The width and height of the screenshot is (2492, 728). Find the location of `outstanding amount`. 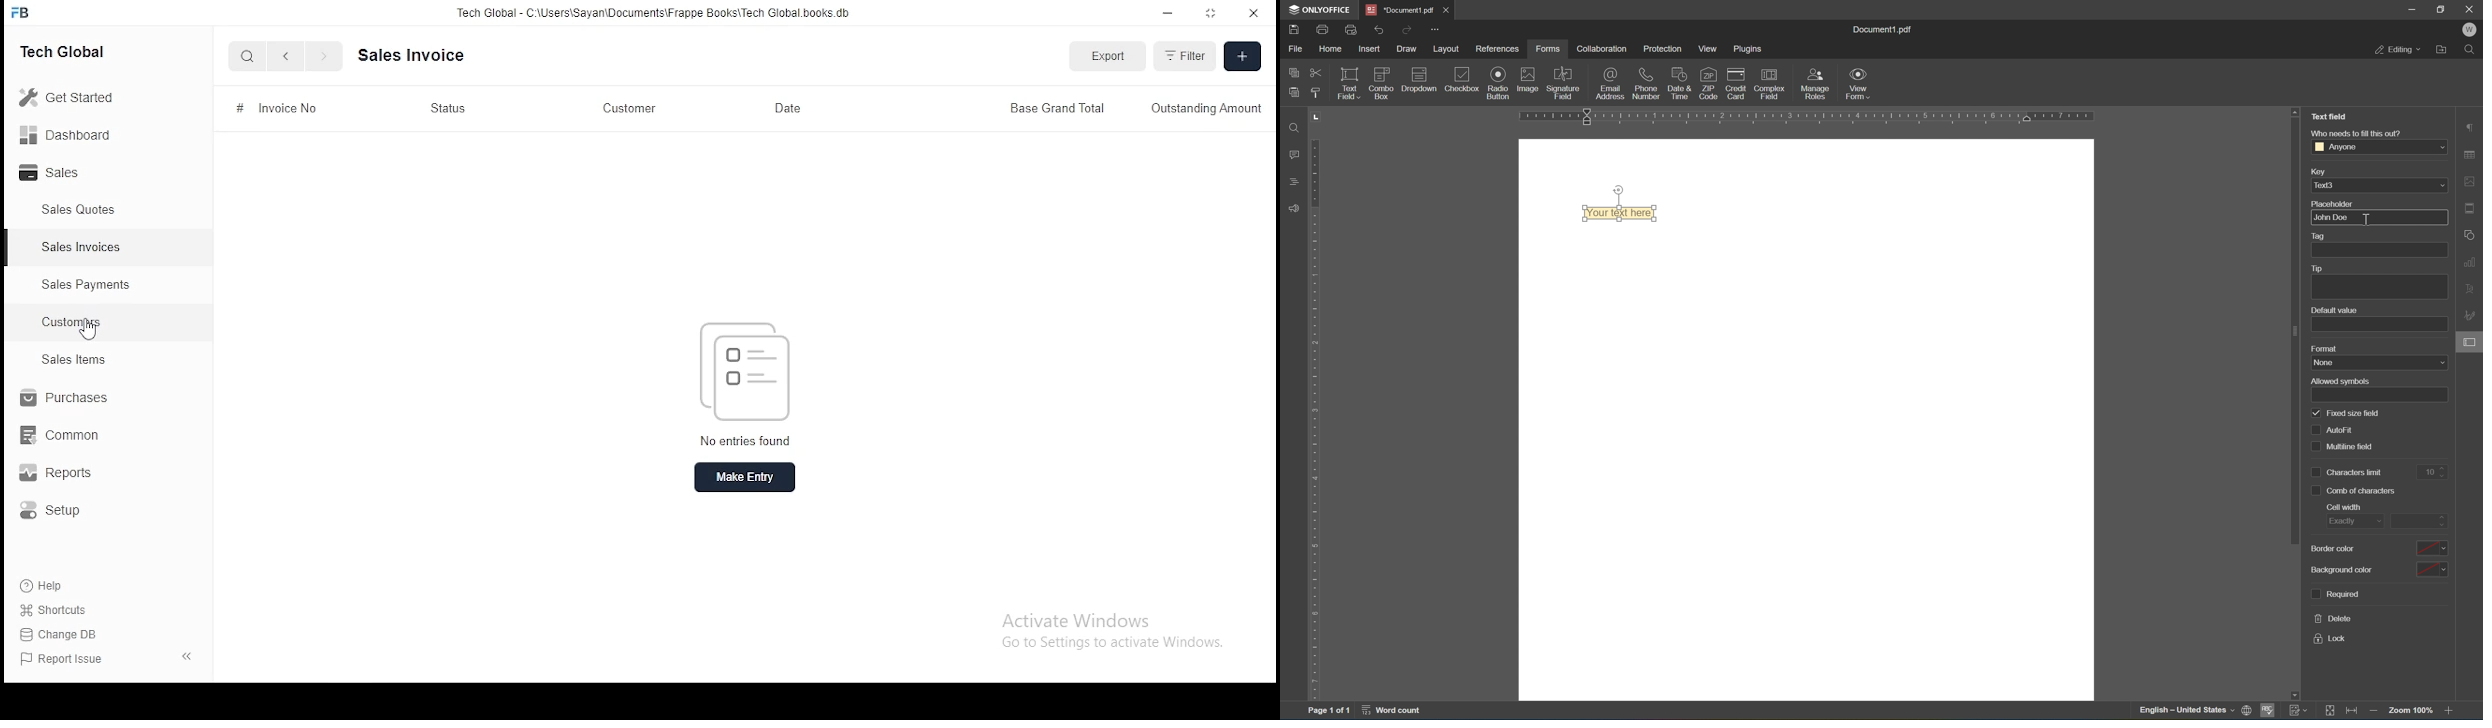

outstanding amount is located at coordinates (1204, 110).